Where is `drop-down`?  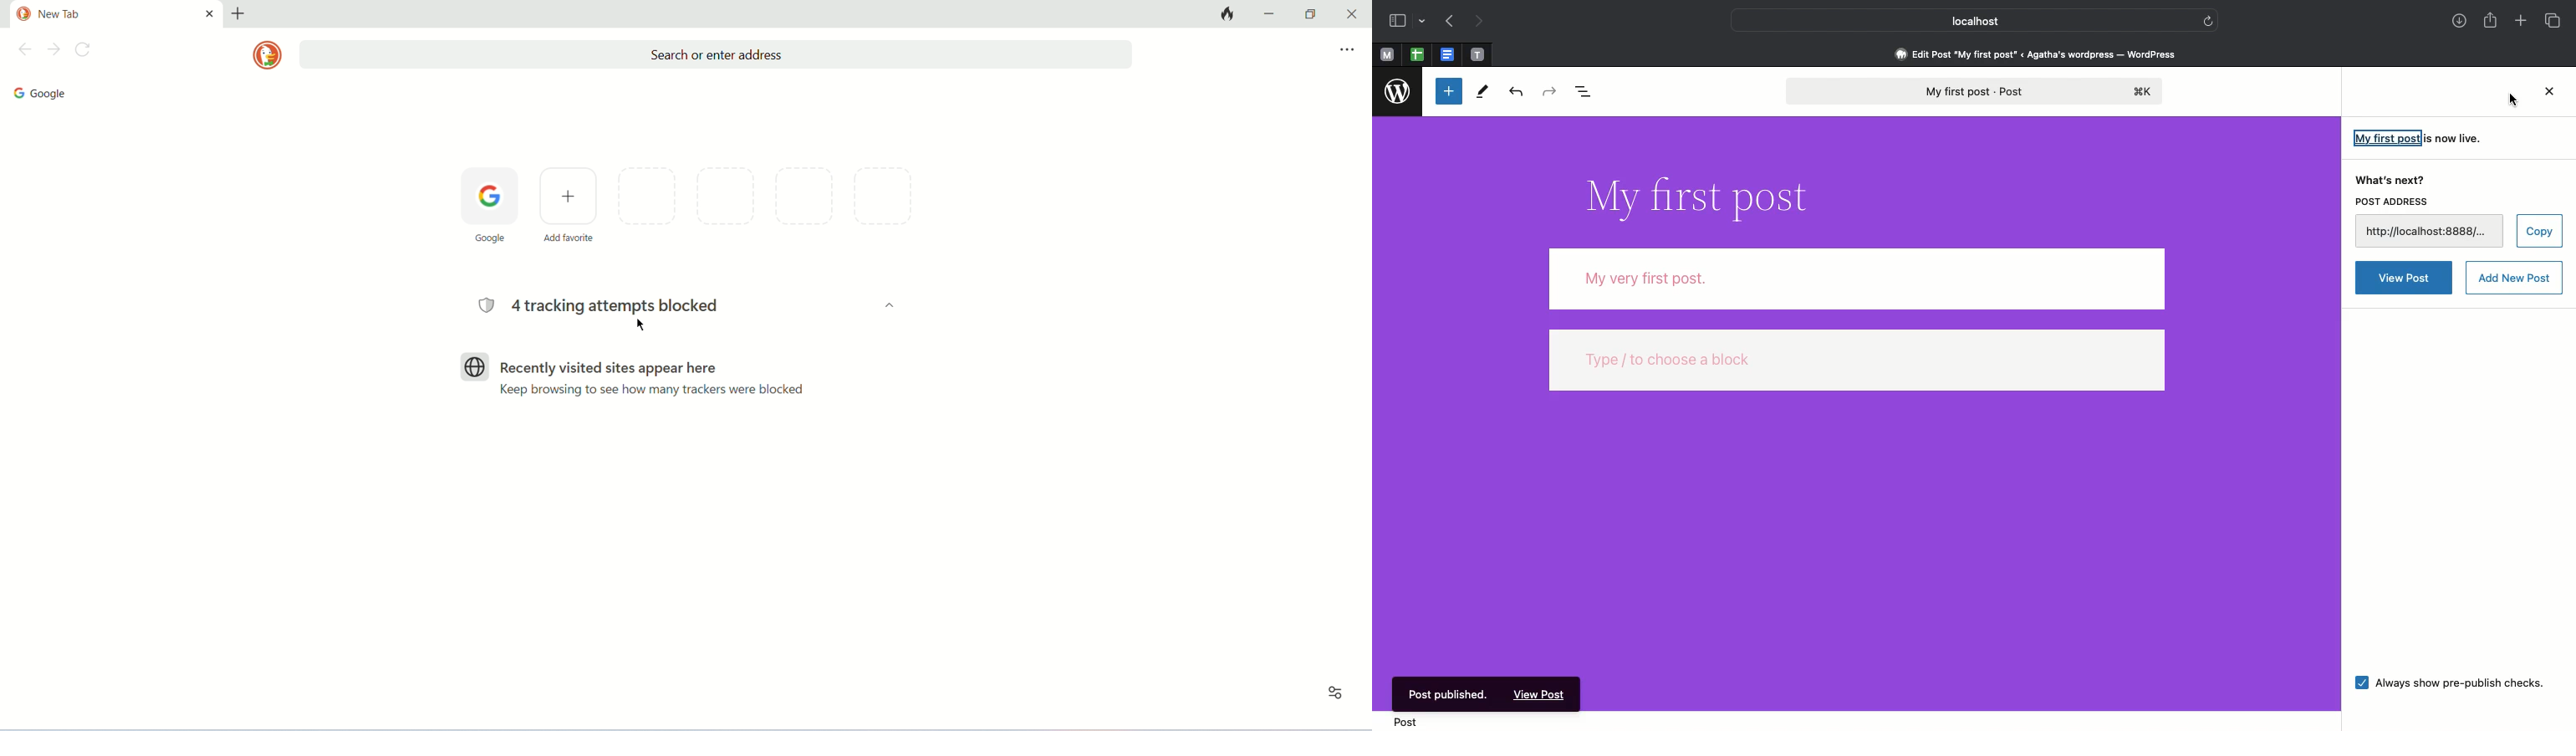
drop-down is located at coordinates (1424, 19).